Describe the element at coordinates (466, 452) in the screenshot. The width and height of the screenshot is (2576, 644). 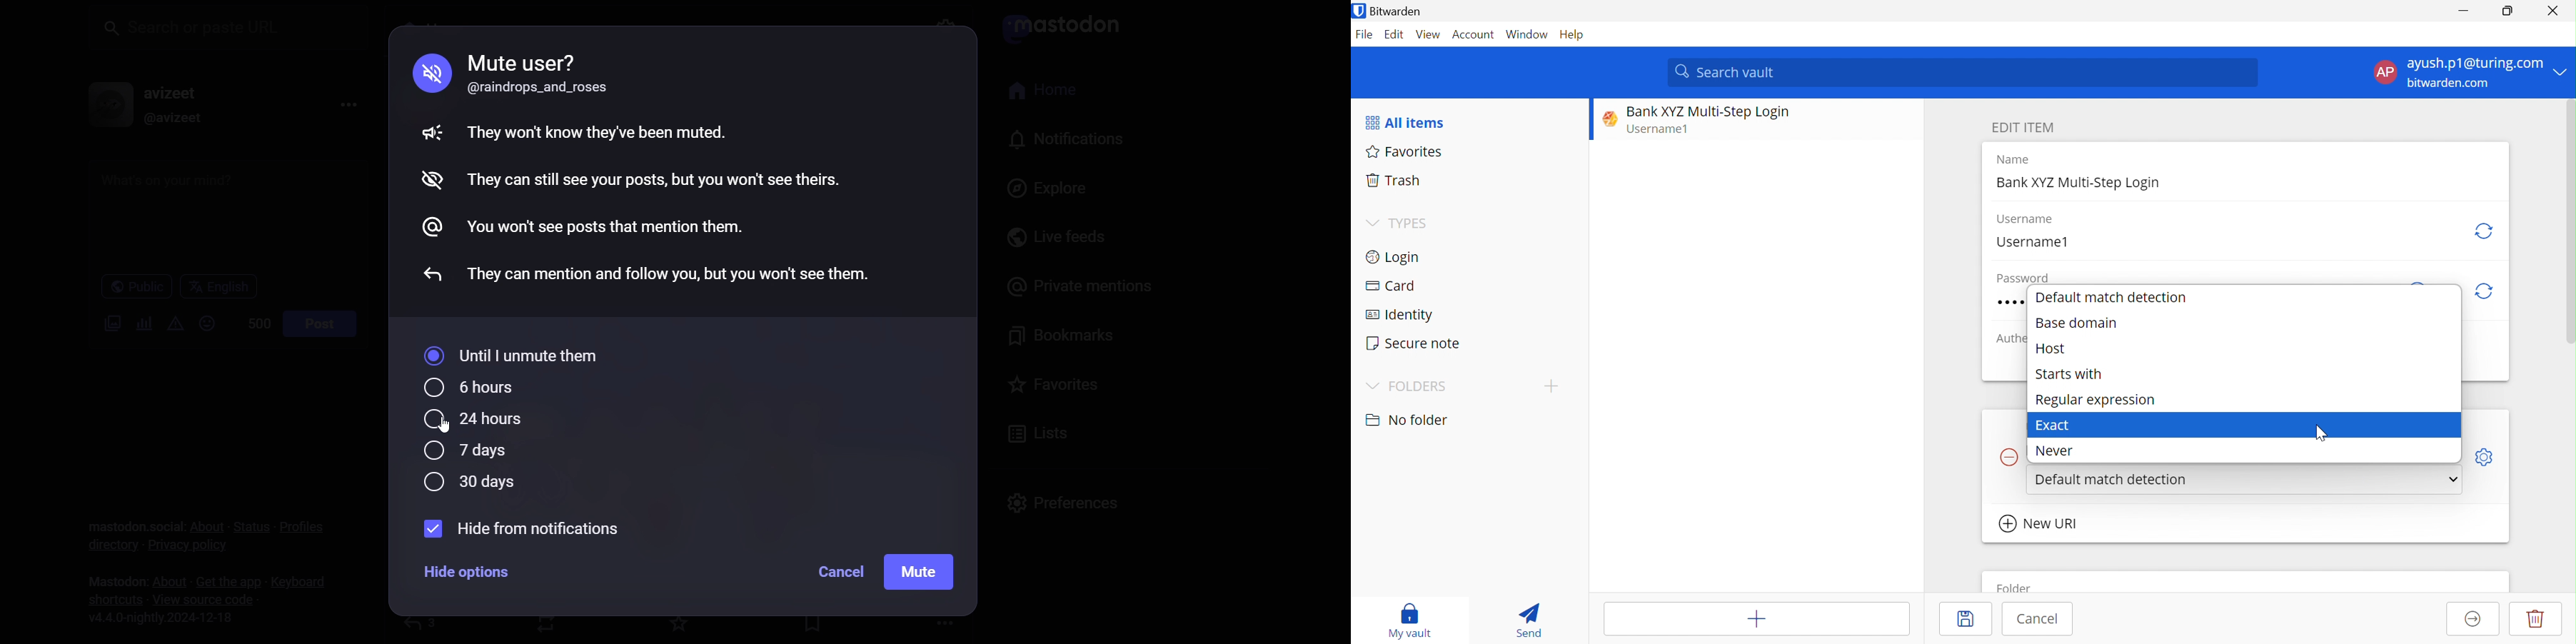
I see `7 days` at that location.